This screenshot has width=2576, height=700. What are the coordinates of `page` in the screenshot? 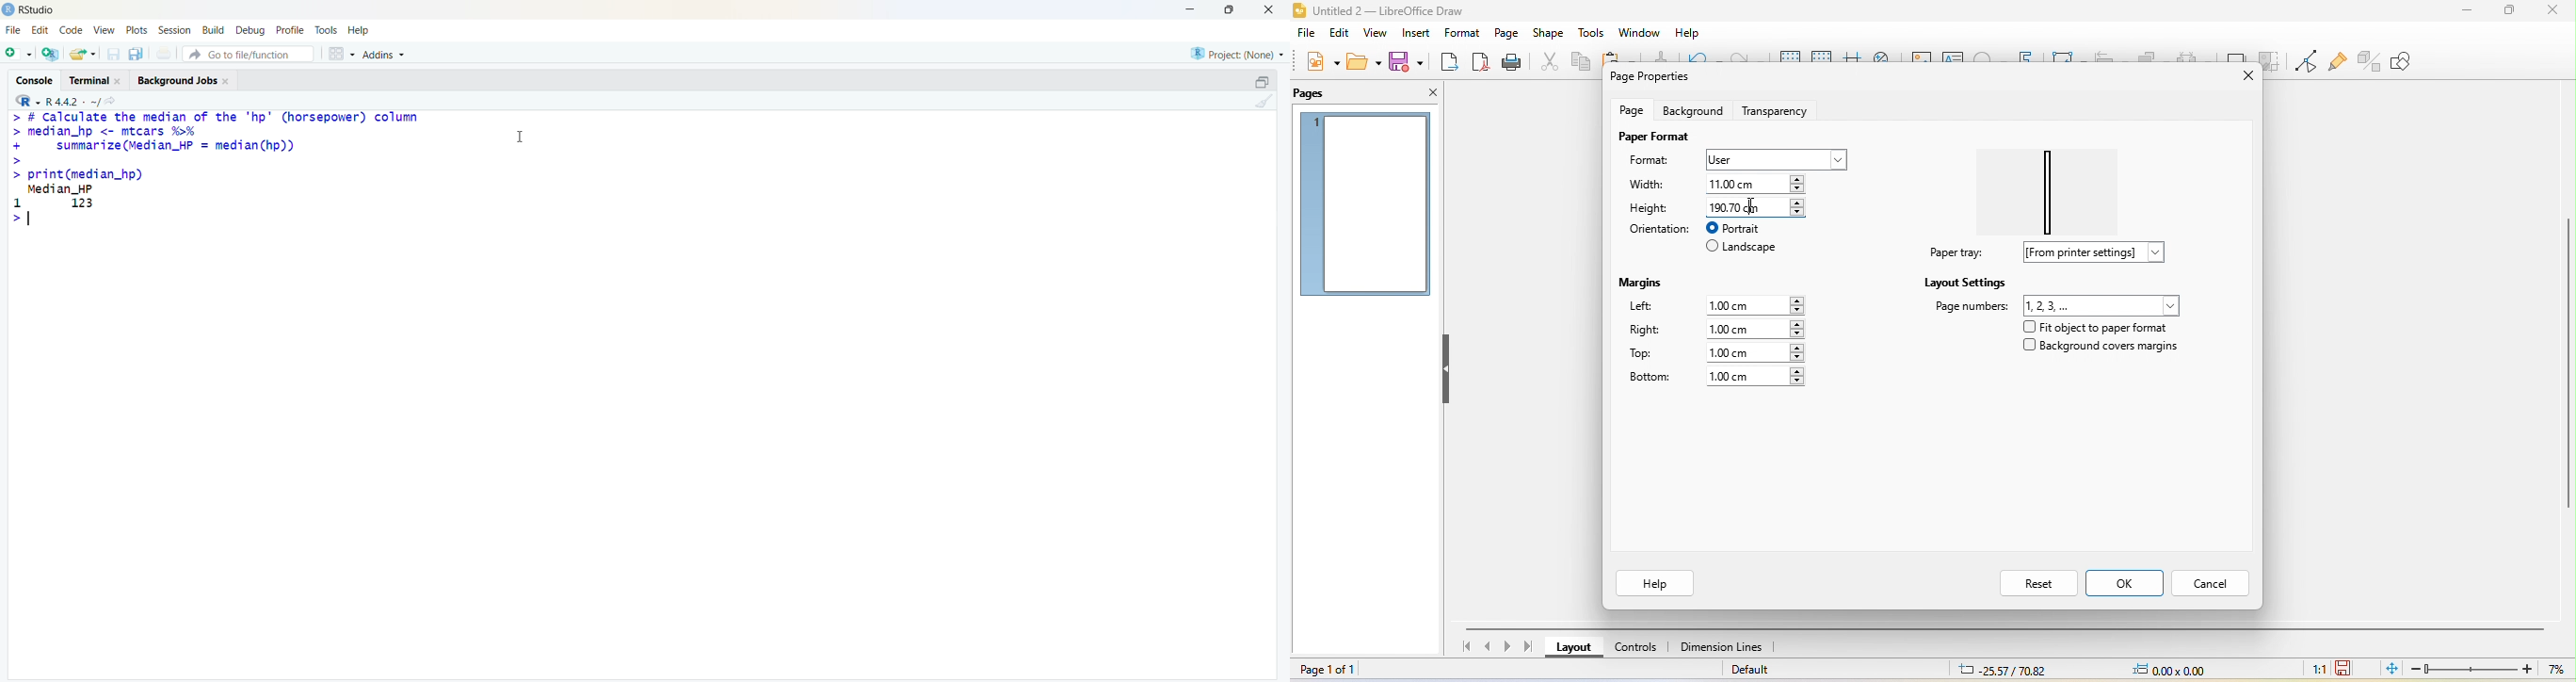 It's located at (1634, 109).